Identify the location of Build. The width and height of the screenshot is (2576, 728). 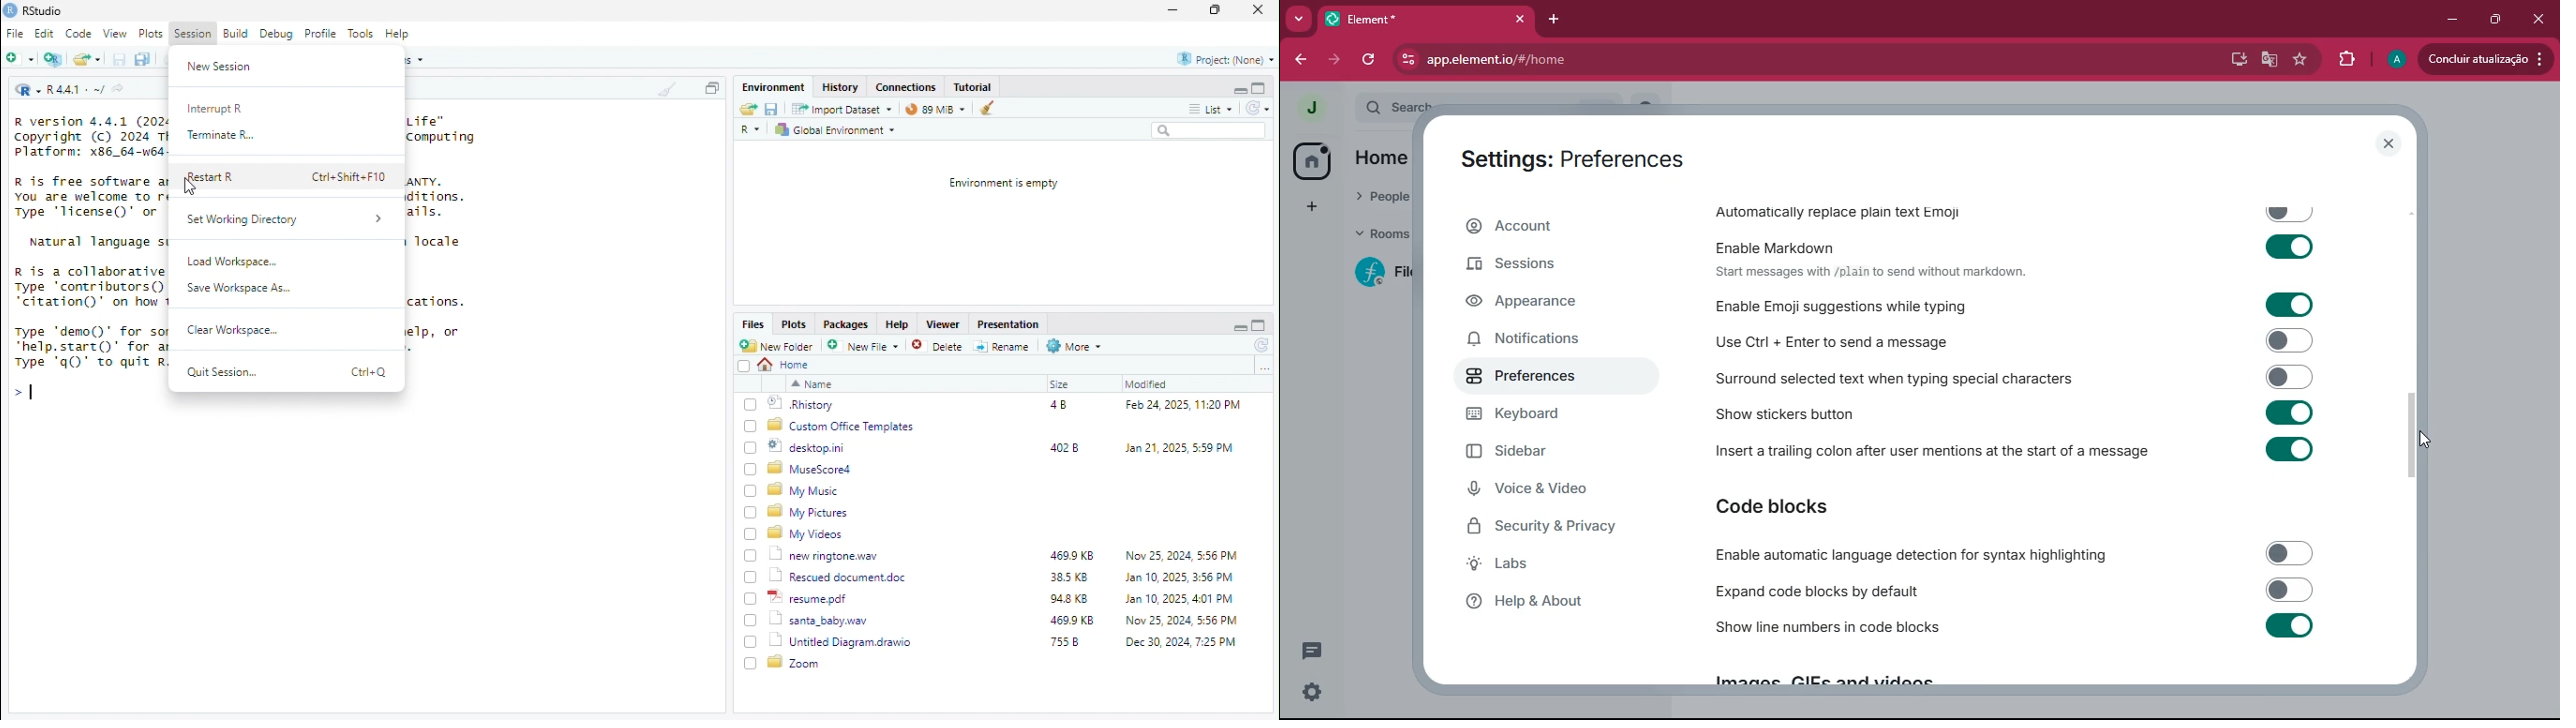
(237, 34).